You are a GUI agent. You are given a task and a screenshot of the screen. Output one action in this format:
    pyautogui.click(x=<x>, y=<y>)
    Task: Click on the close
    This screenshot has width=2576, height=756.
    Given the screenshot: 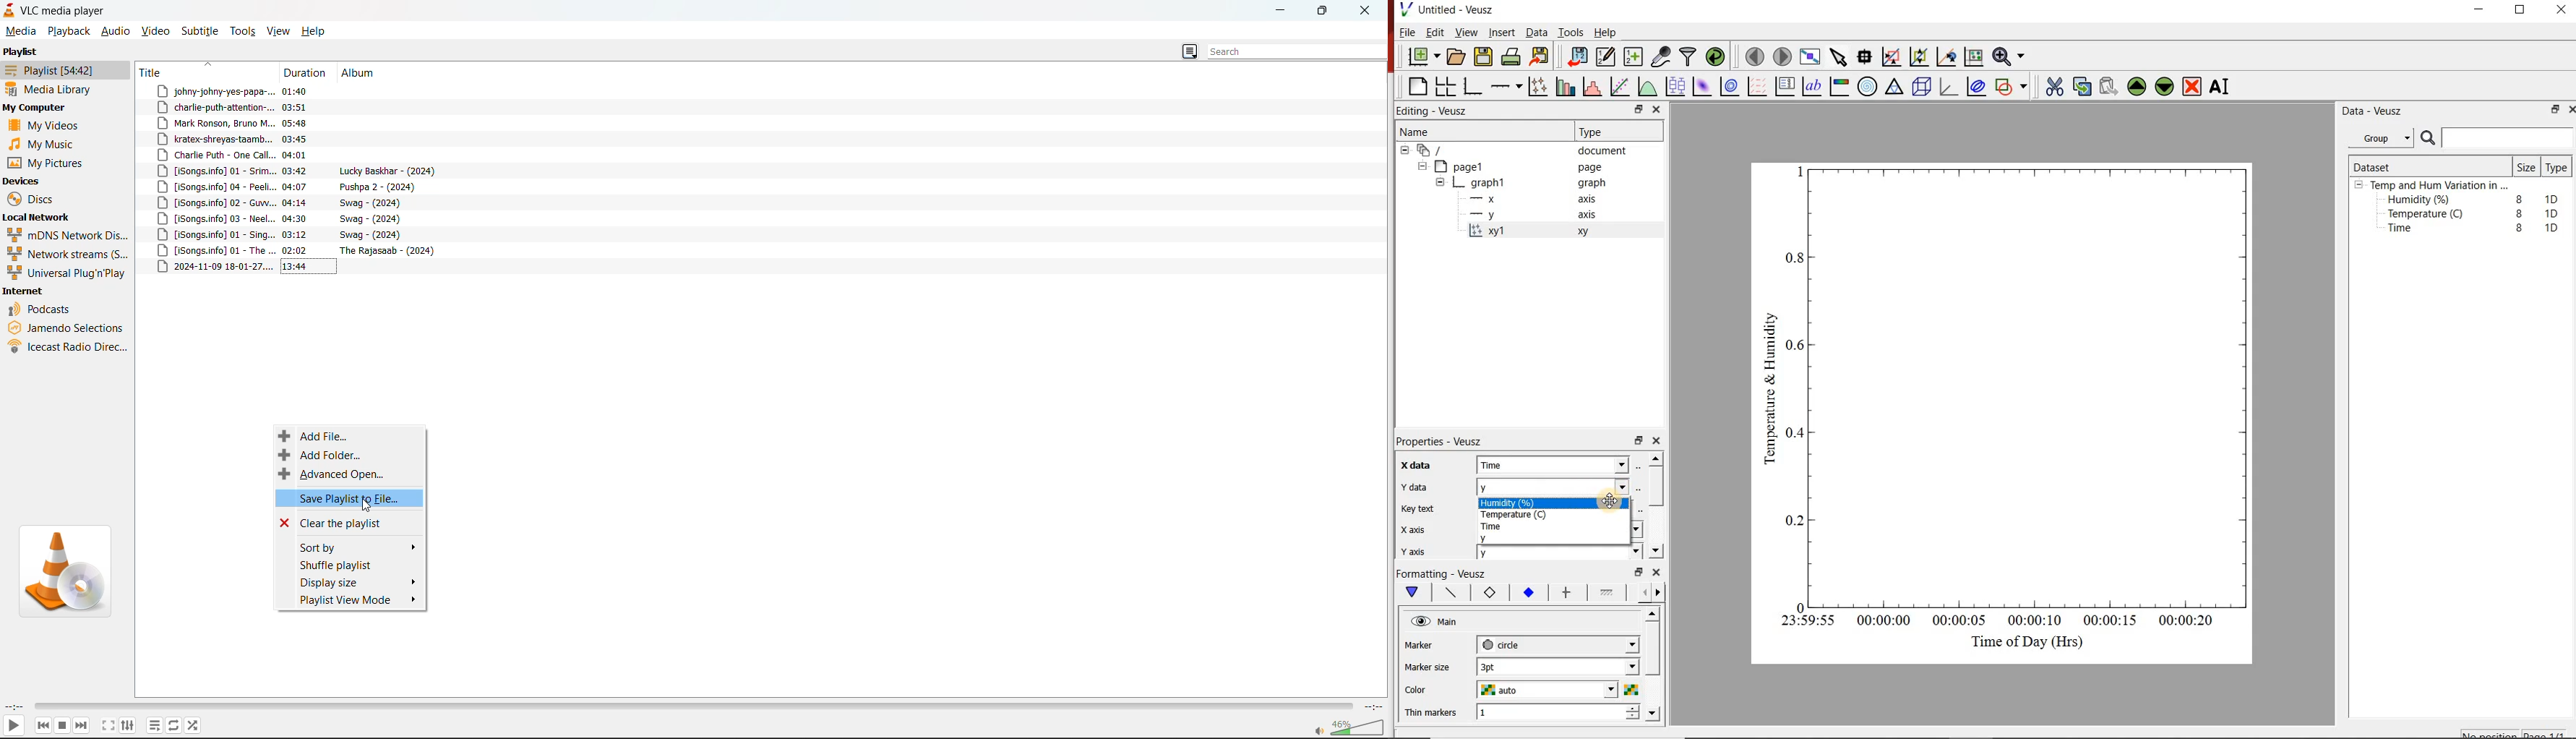 What is the action you would take?
    pyautogui.click(x=1661, y=441)
    